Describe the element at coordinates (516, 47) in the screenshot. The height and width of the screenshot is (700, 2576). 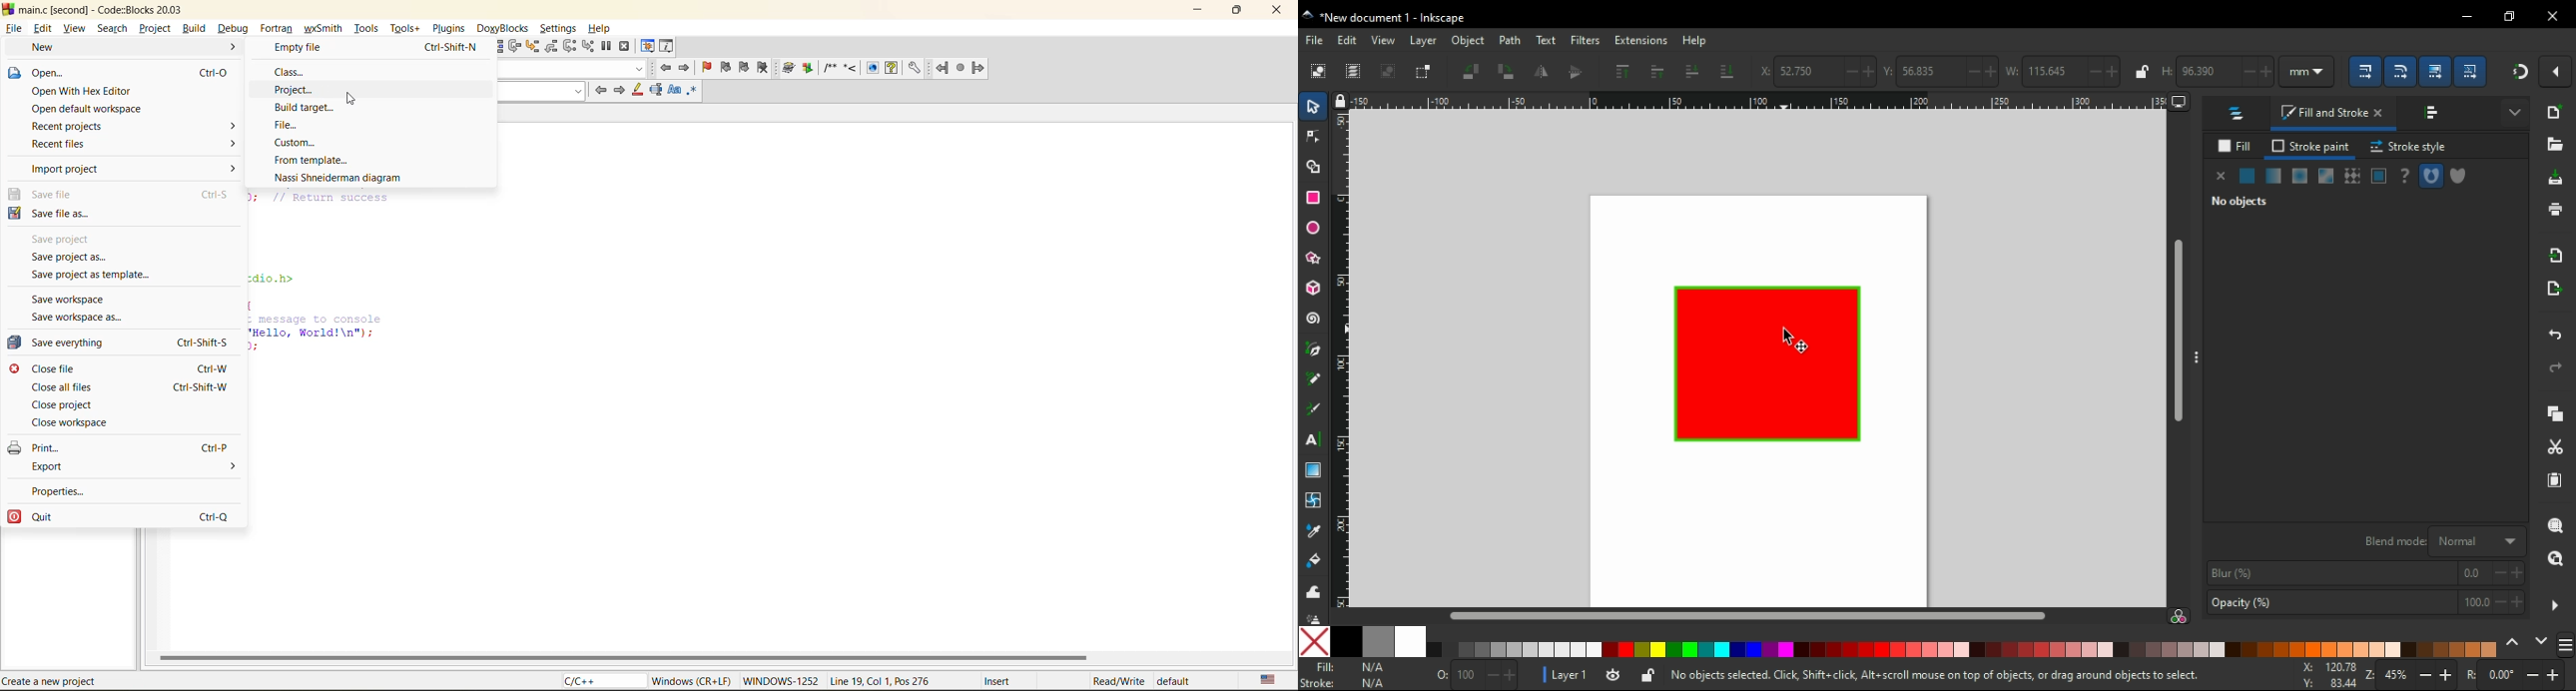
I see `next line ` at that location.